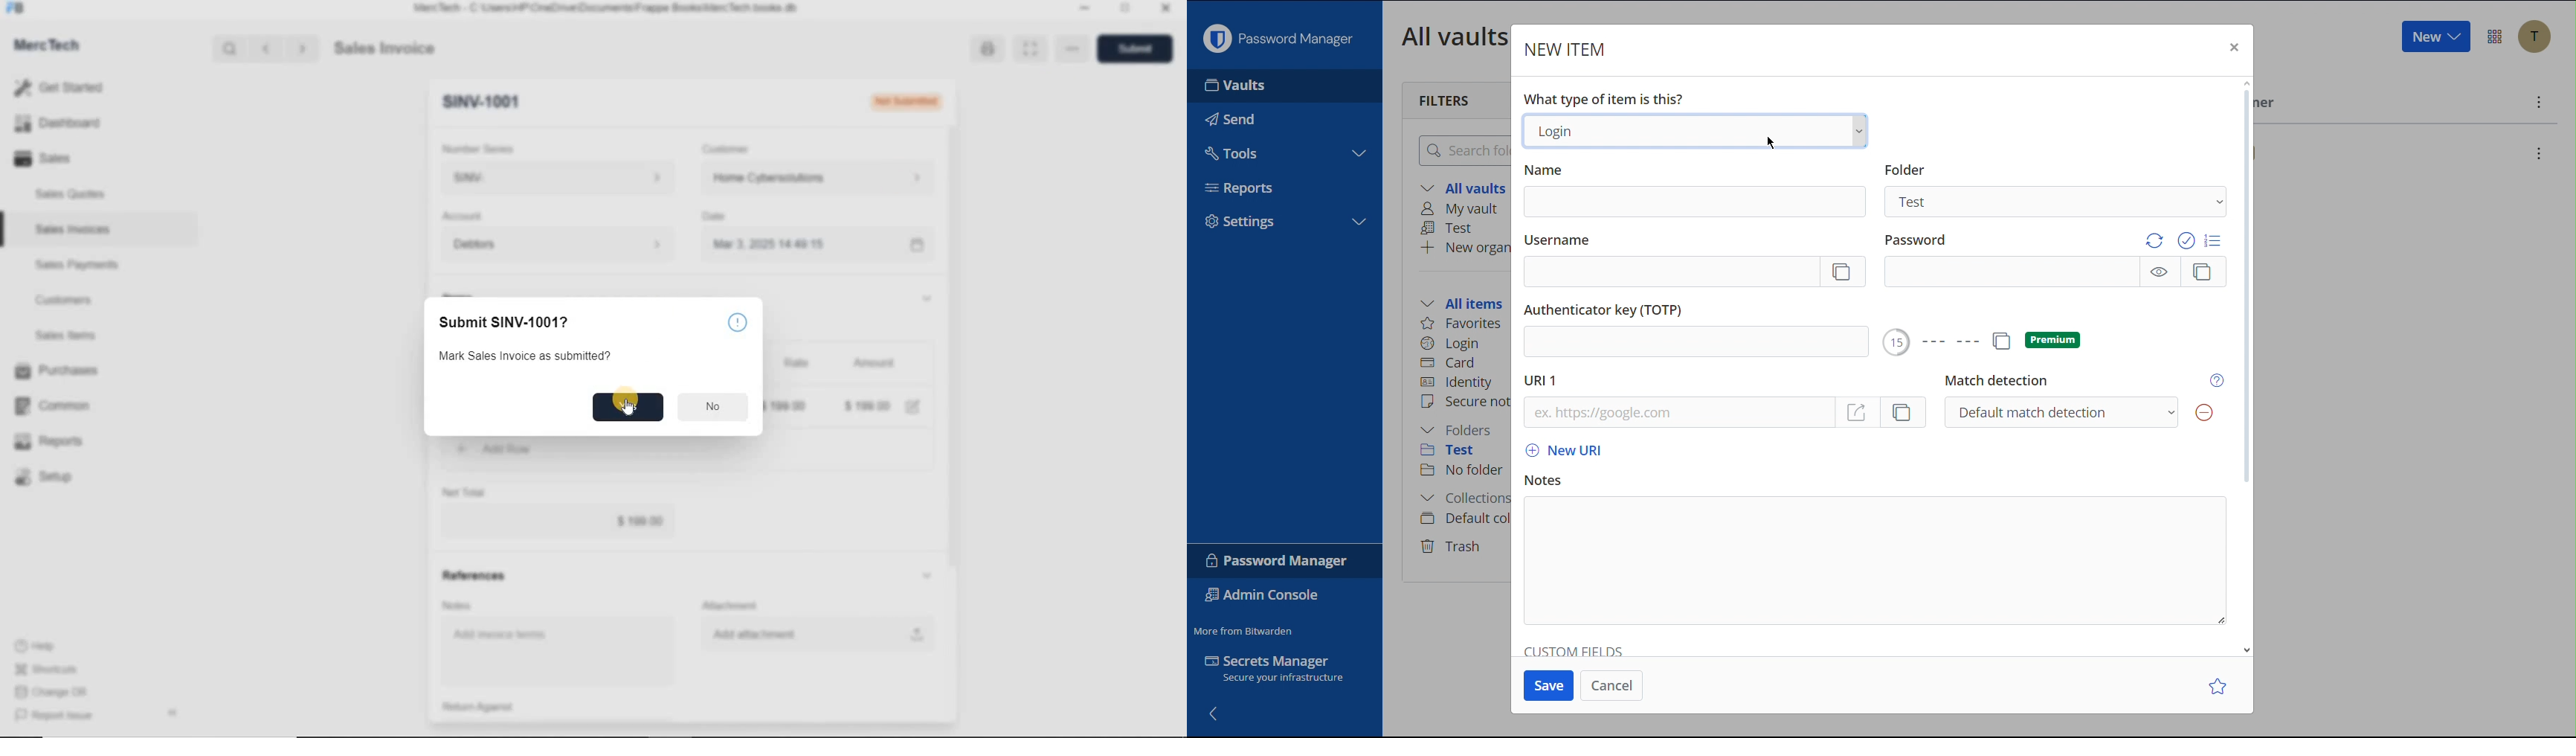  What do you see at coordinates (59, 372) in the screenshot?
I see `Purchases` at bounding box center [59, 372].